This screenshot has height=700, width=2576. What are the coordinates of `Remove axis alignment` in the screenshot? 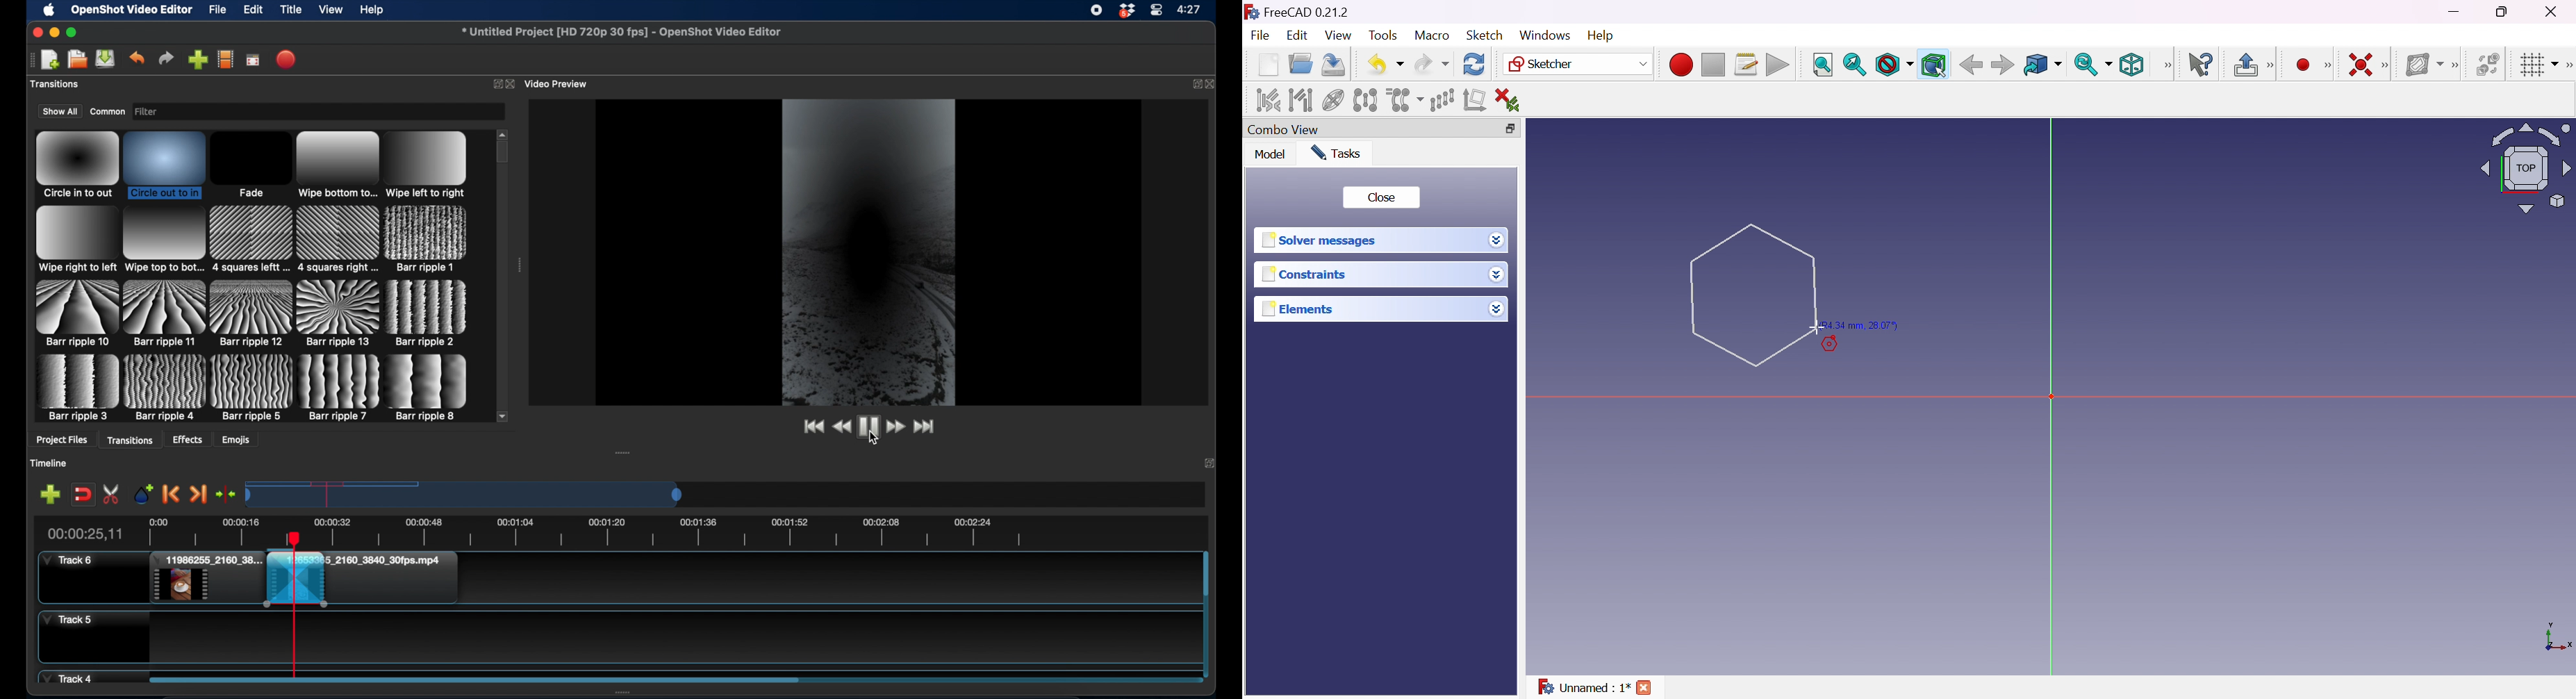 It's located at (1476, 99).